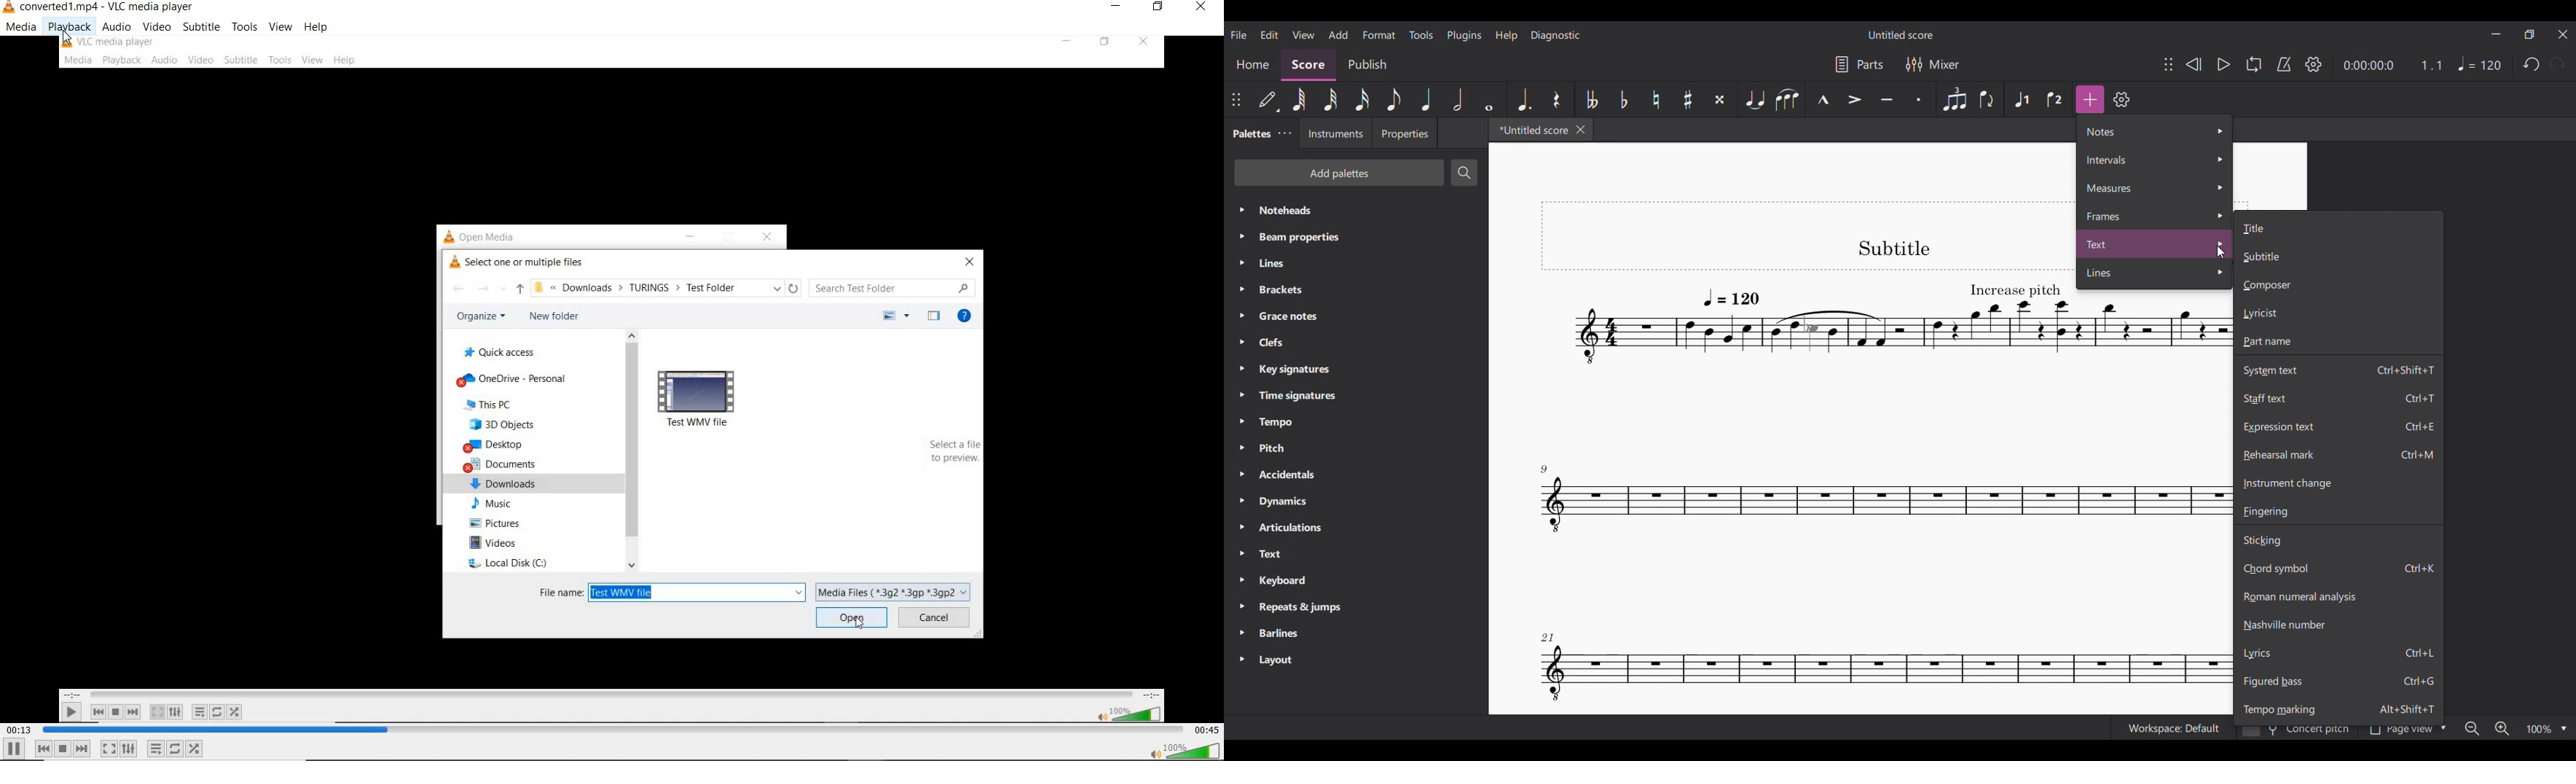  Describe the element at coordinates (1236, 99) in the screenshot. I see `Change position ` at that location.